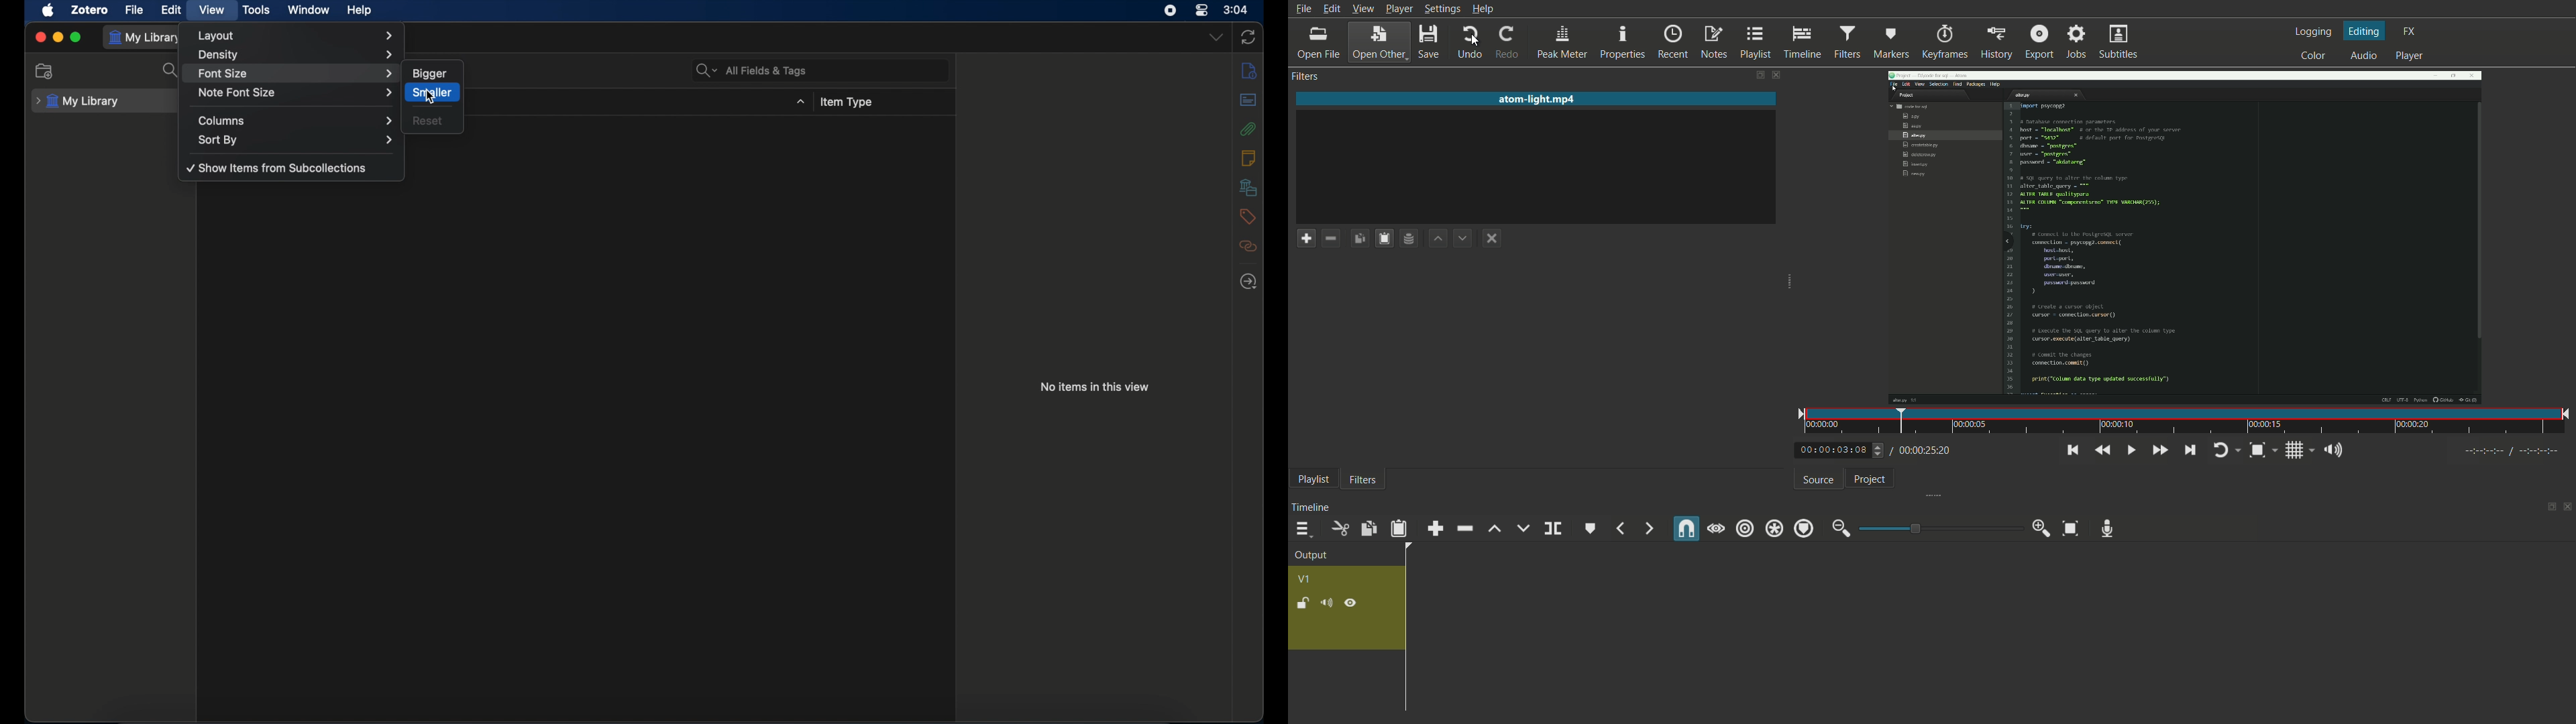 This screenshot has width=2576, height=728. Describe the element at coordinates (2312, 52) in the screenshot. I see `color` at that location.